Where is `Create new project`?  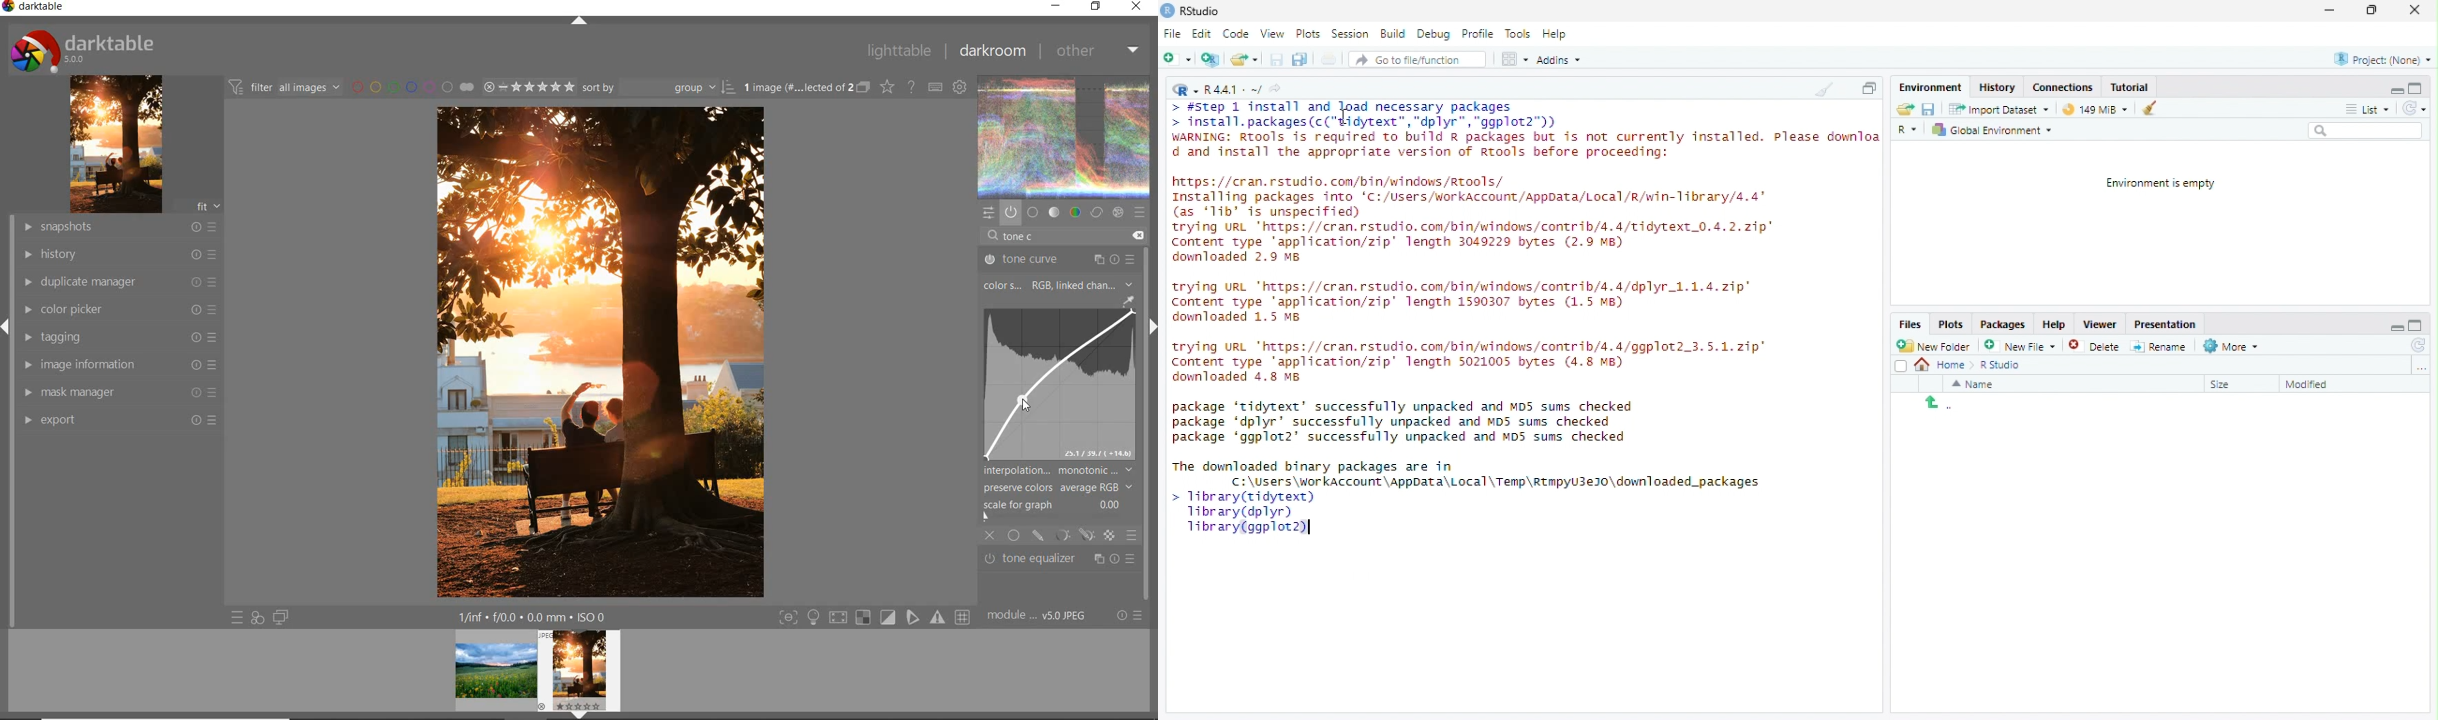 Create new project is located at coordinates (1211, 59).